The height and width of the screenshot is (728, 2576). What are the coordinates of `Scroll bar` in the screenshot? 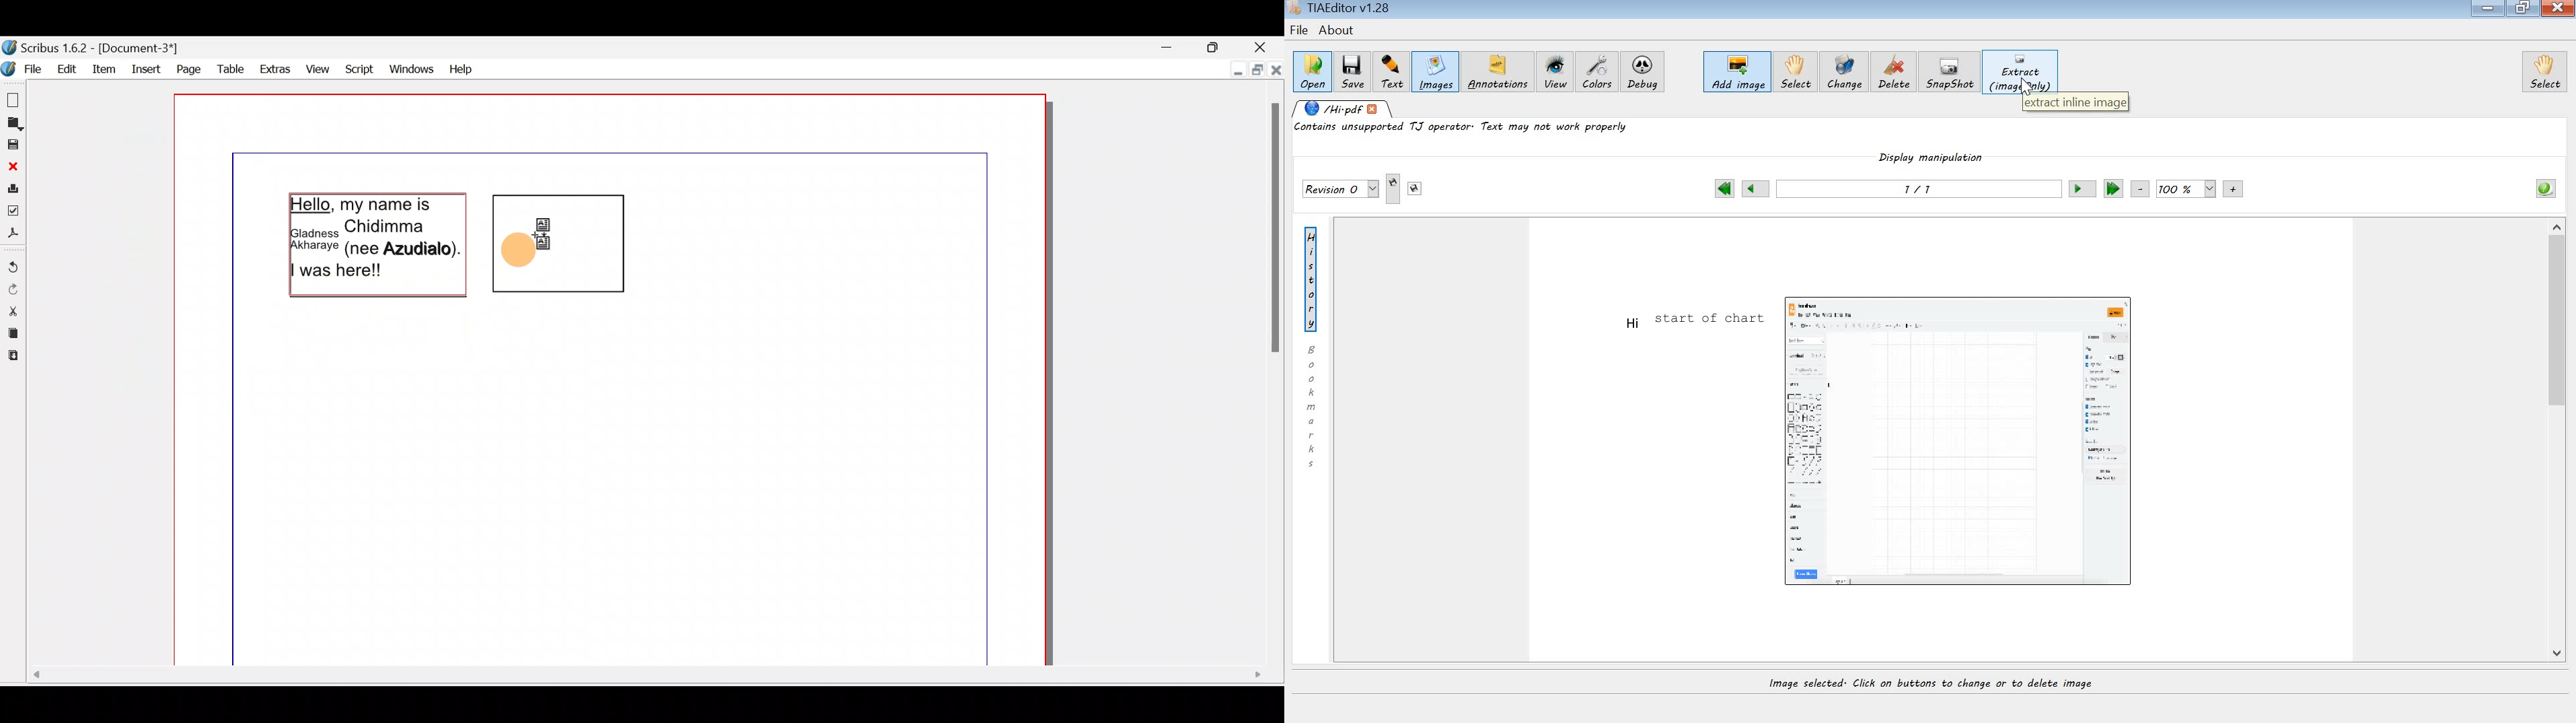 It's located at (1272, 376).